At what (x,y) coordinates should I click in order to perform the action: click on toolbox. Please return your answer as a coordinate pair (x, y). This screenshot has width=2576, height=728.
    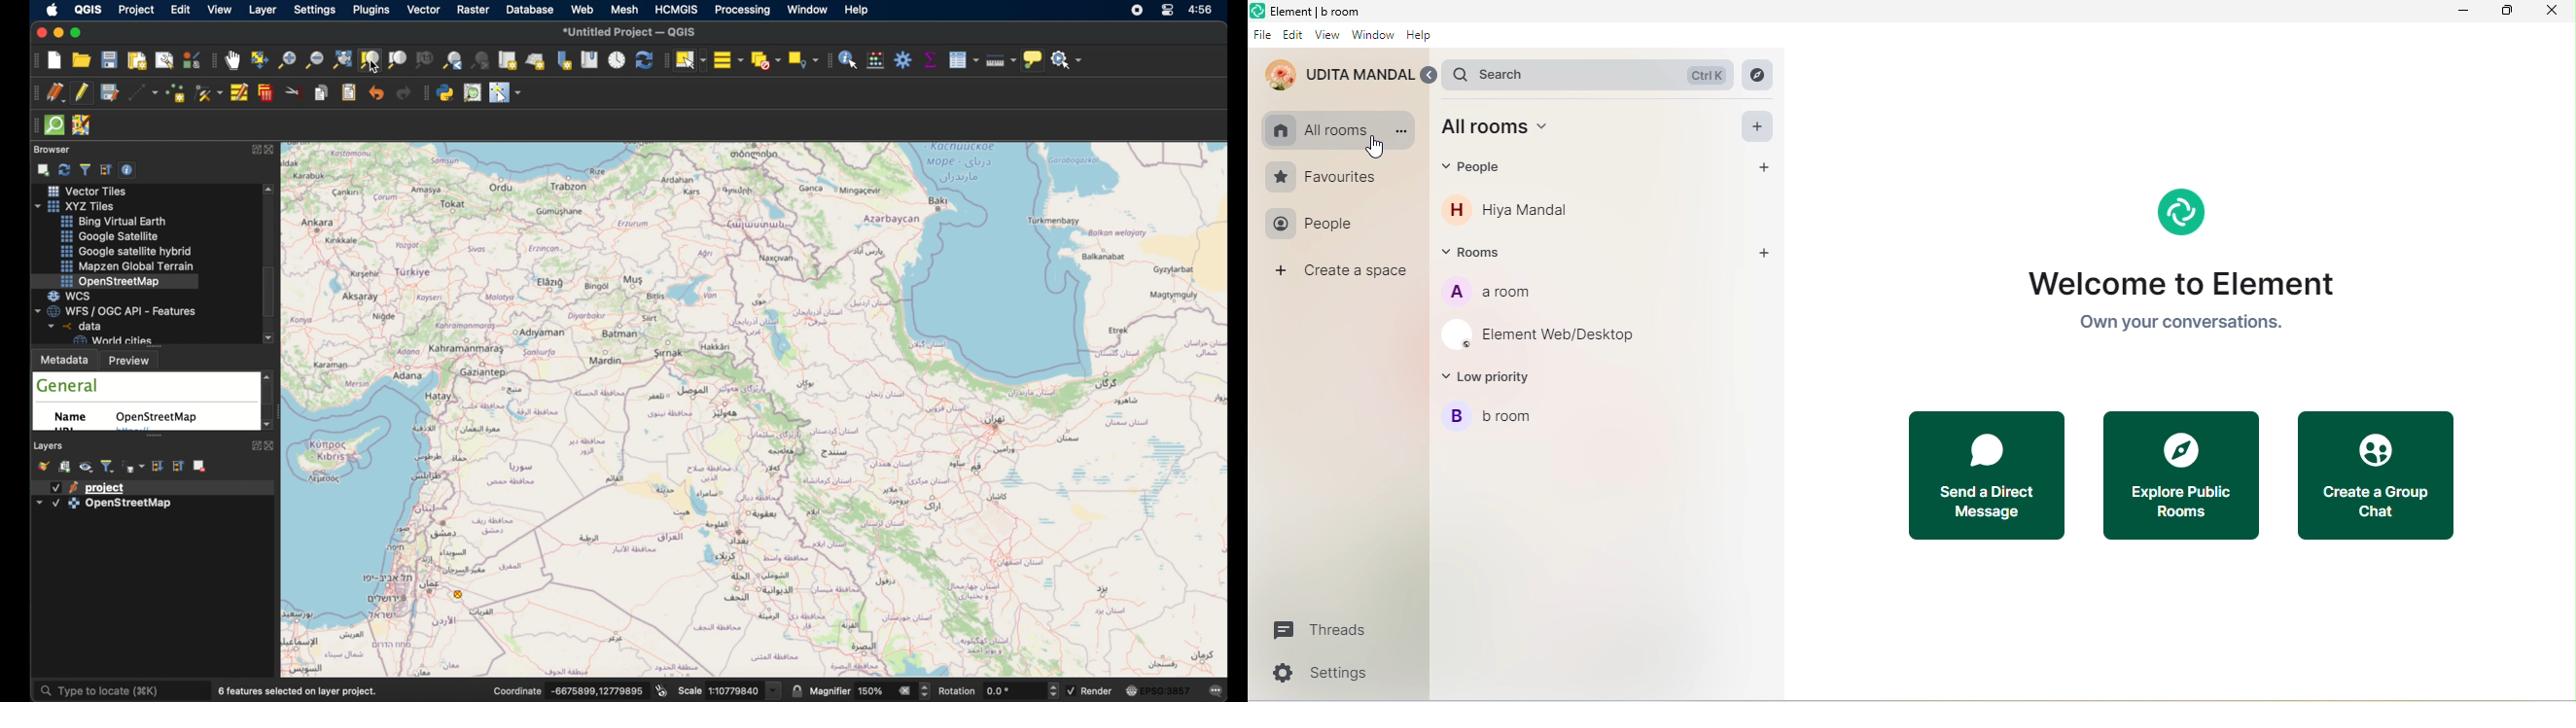
    Looking at the image, I should click on (903, 60).